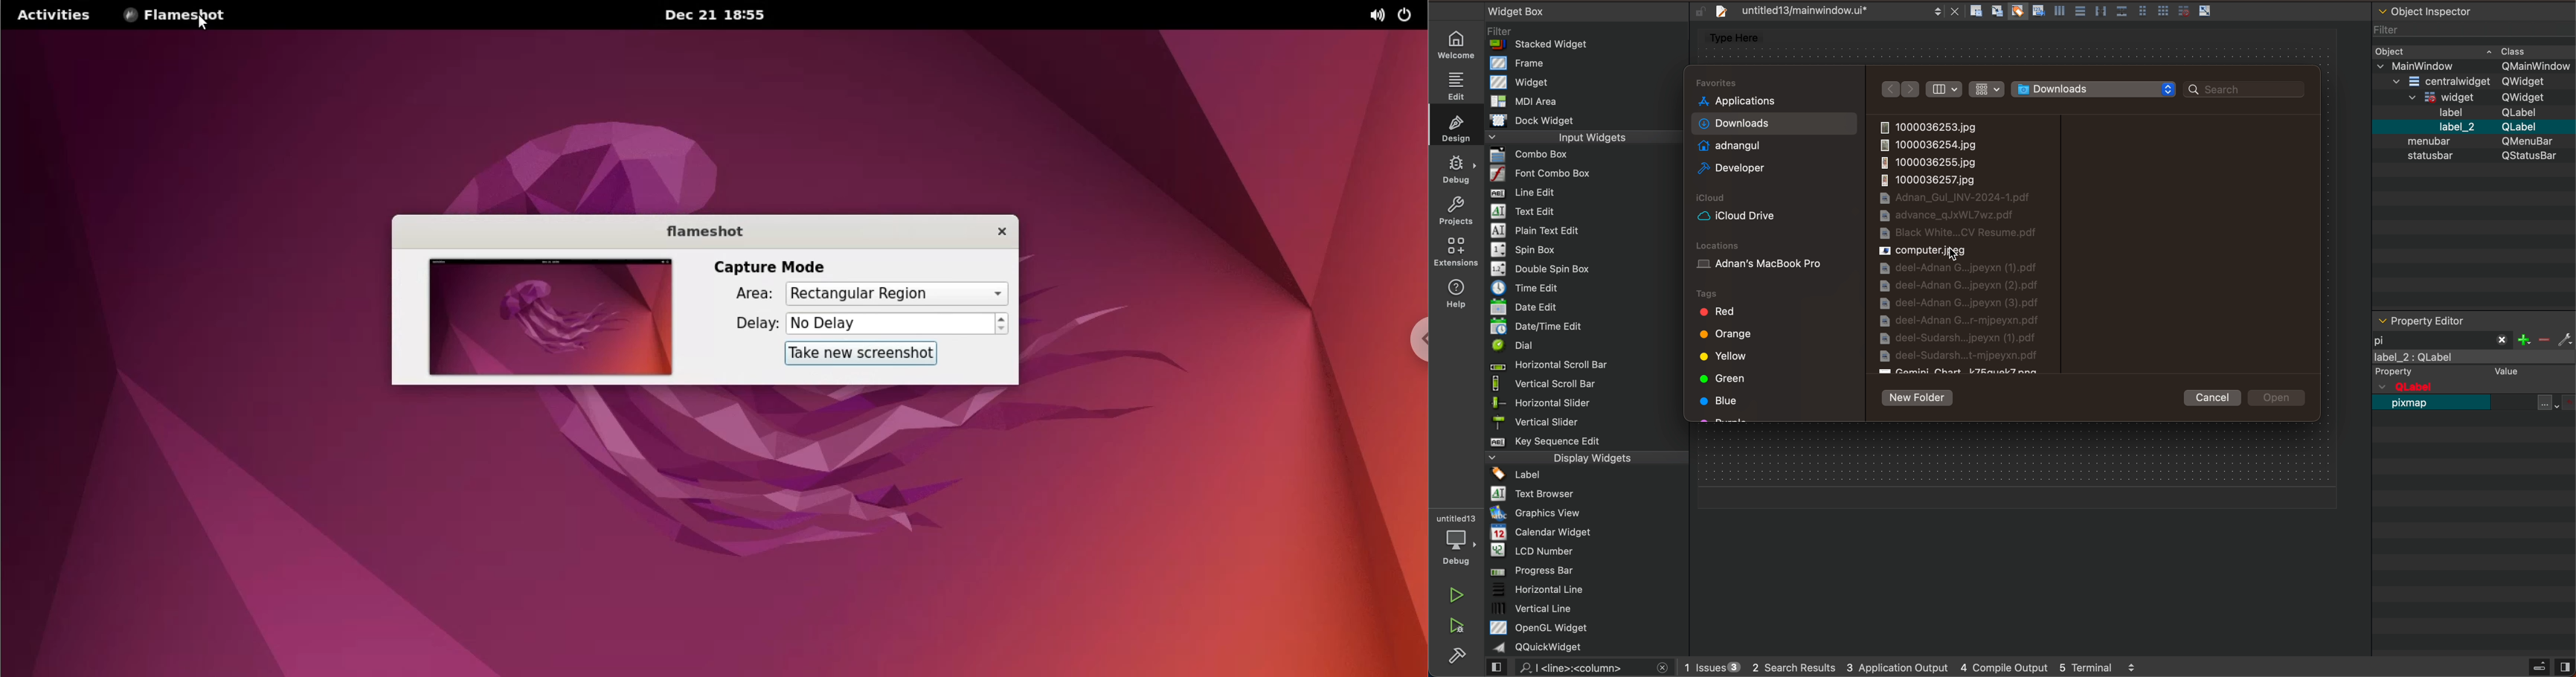 The height and width of the screenshot is (700, 2576). Describe the element at coordinates (1455, 126) in the screenshot. I see `design` at that location.